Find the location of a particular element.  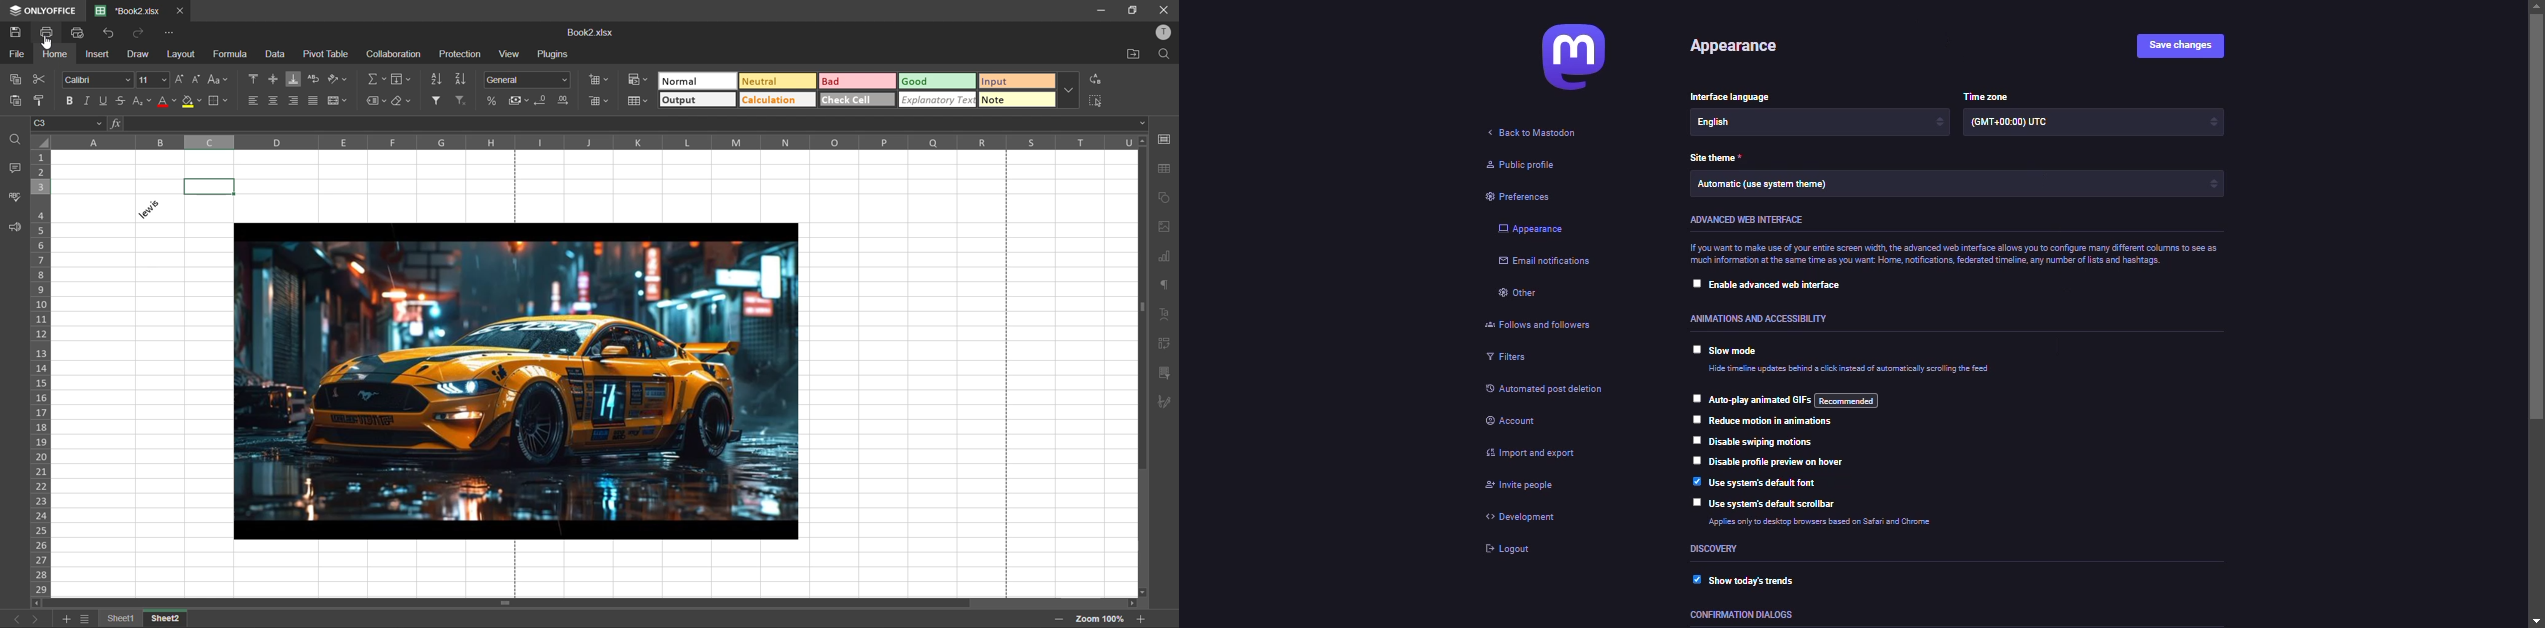

add sheet is located at coordinates (66, 621).